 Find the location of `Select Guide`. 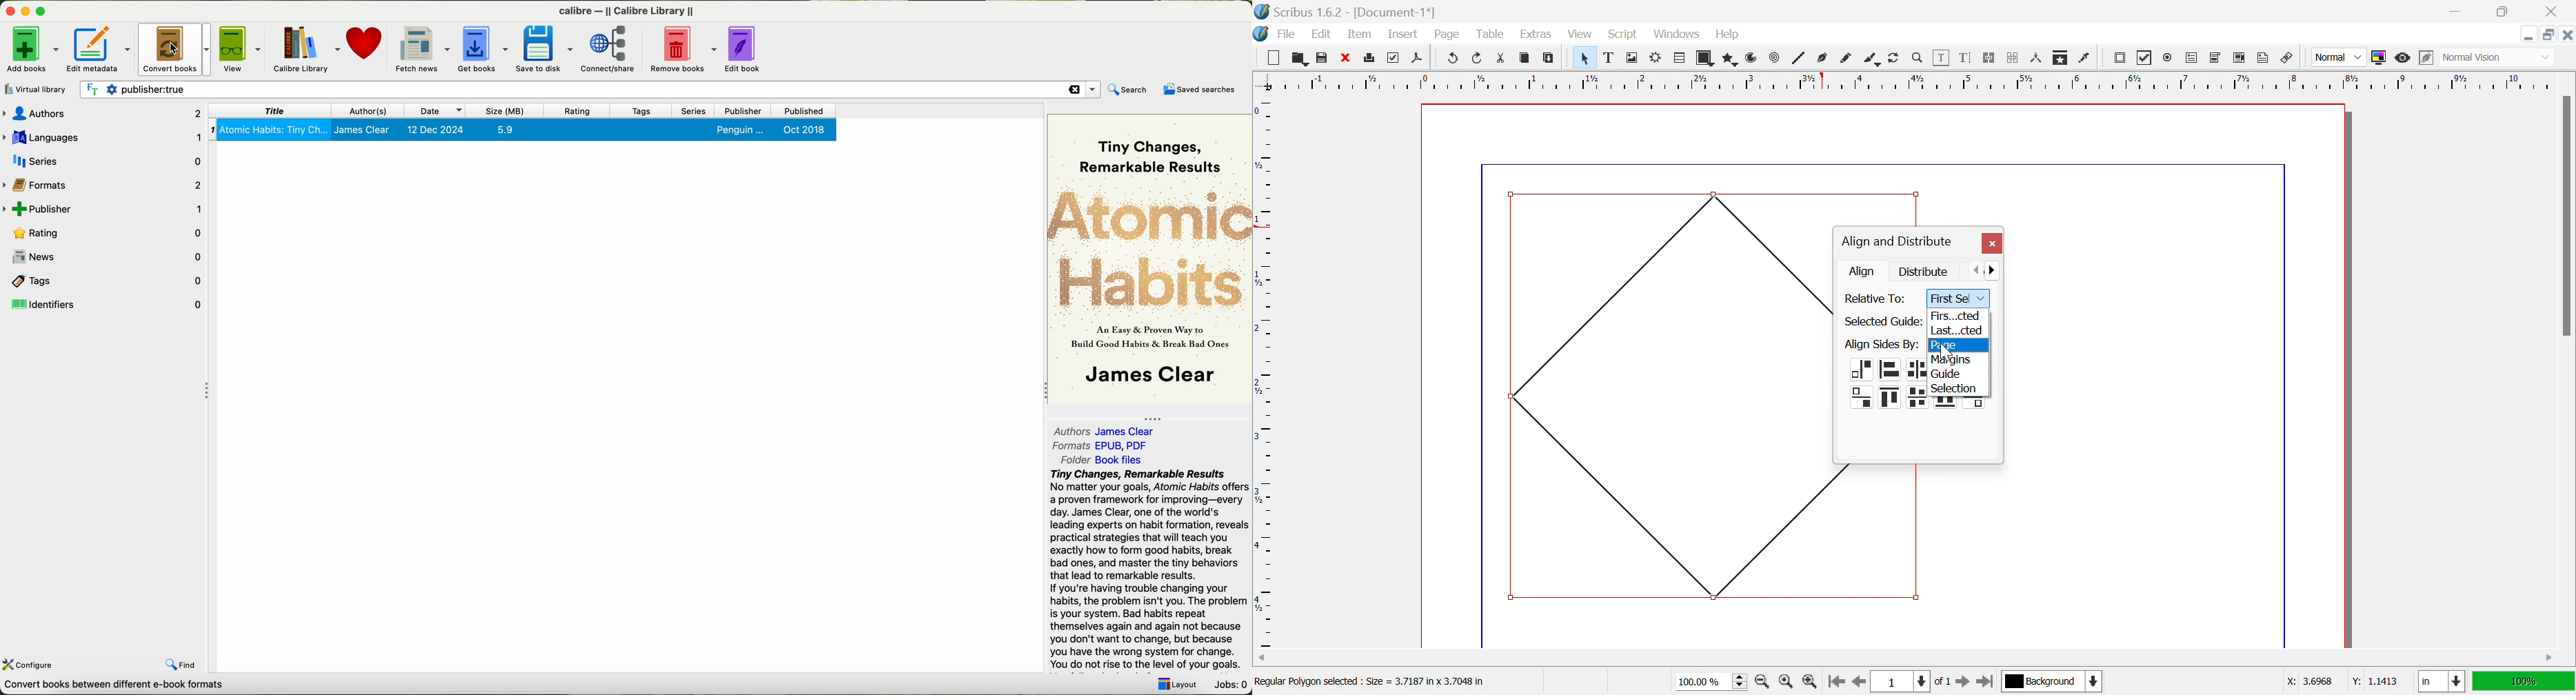

Select Guide is located at coordinates (1882, 322).